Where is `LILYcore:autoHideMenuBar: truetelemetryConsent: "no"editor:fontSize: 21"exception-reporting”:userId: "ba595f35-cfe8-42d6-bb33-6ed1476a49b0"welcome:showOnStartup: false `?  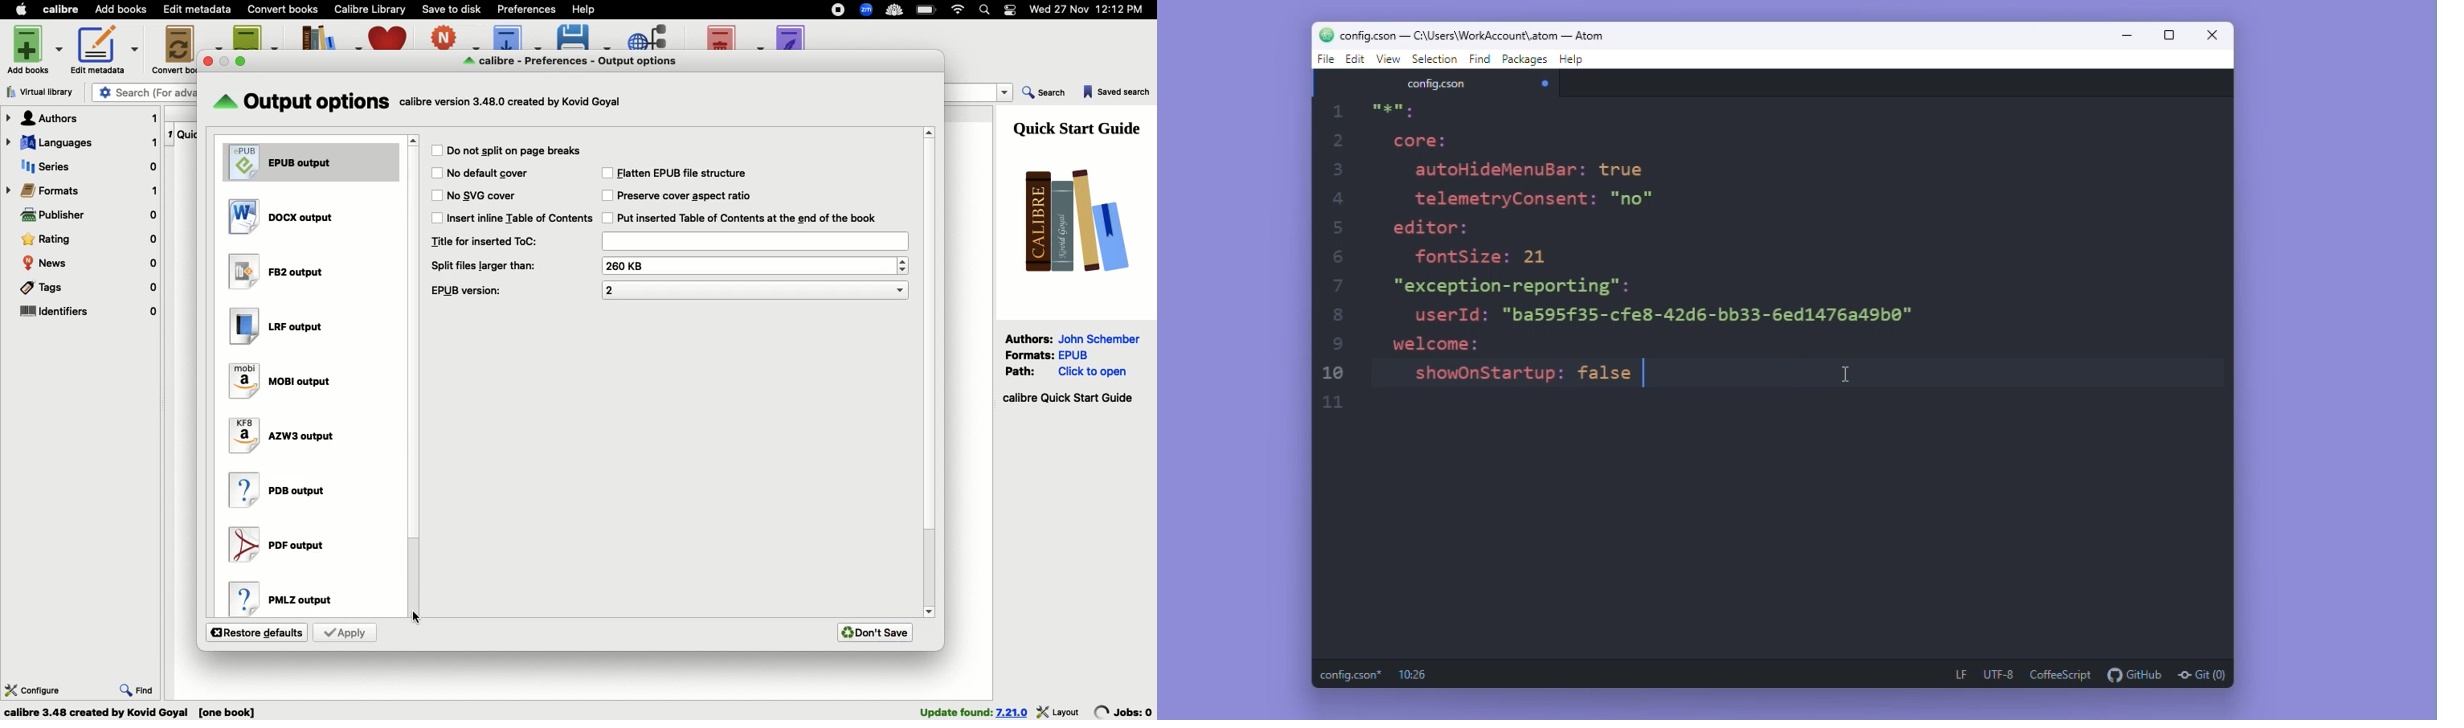 LILYcore:autoHideMenuBar: truetelemetryConsent: "no"editor:fontSize: 21"exception-reporting”:userId: "ba595f35-cfe8-42d6-bb33-6ed1476a49b0"welcome:showOnStartup: false  is located at coordinates (1647, 250).